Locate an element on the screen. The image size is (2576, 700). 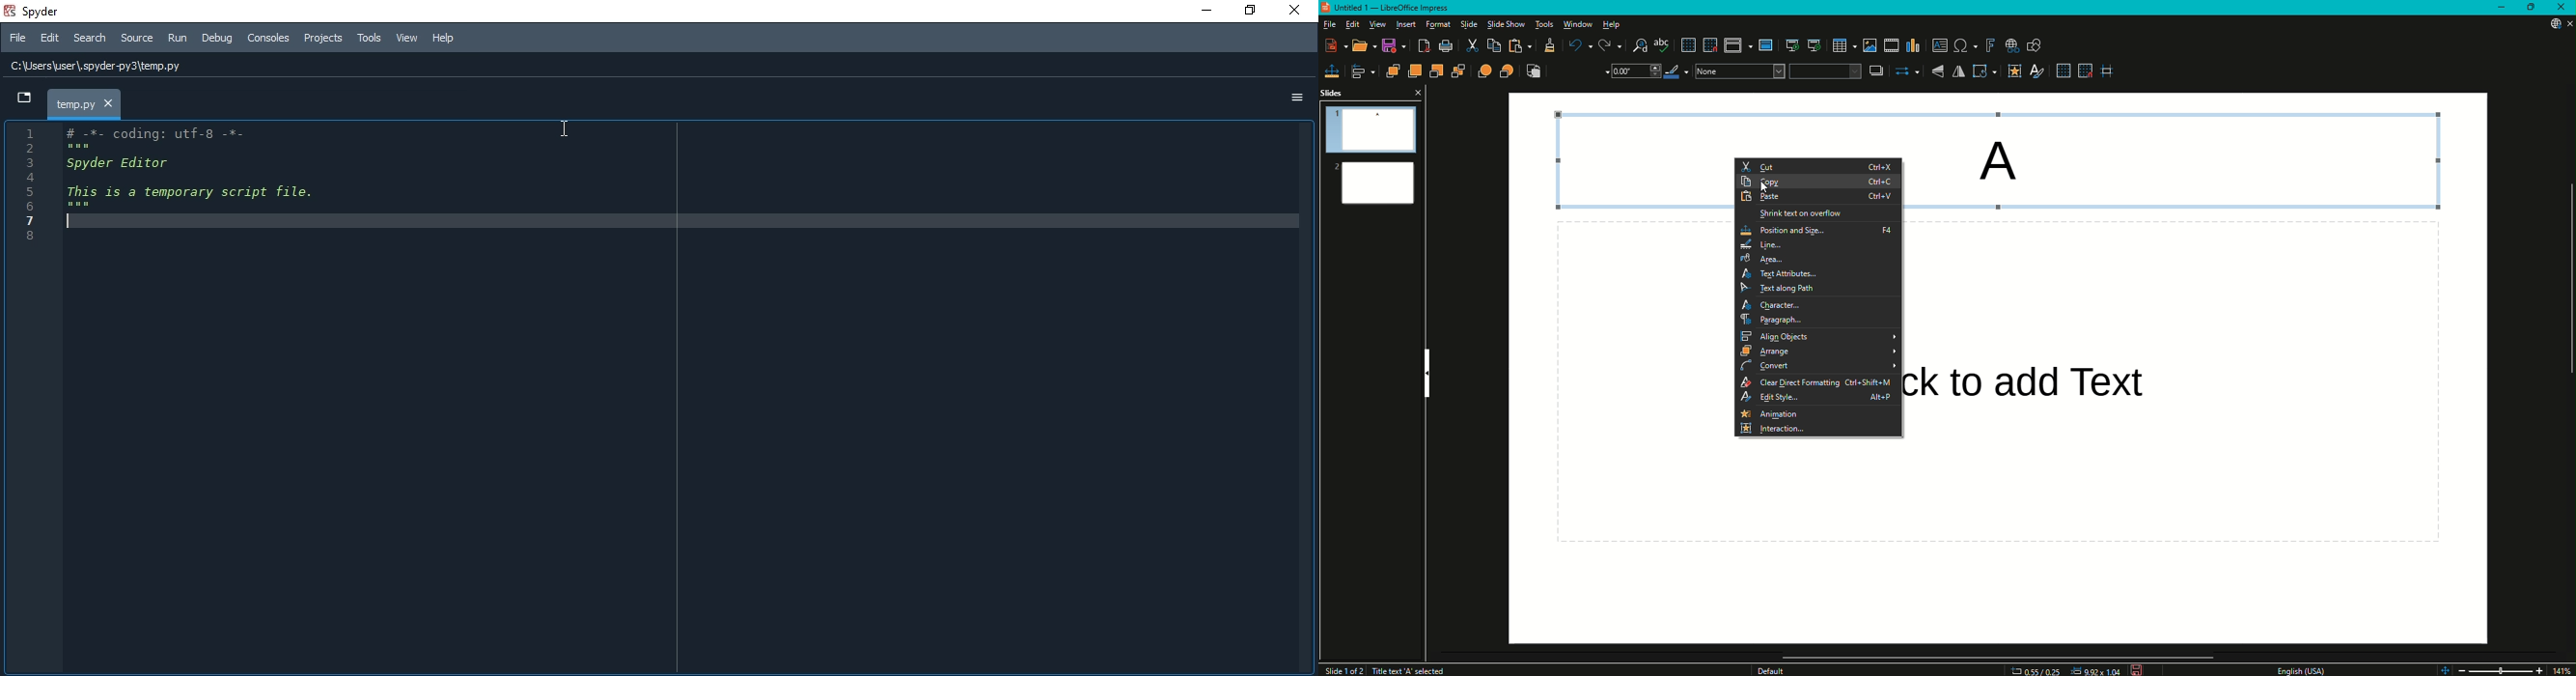
Interaction is located at coordinates (2015, 72).